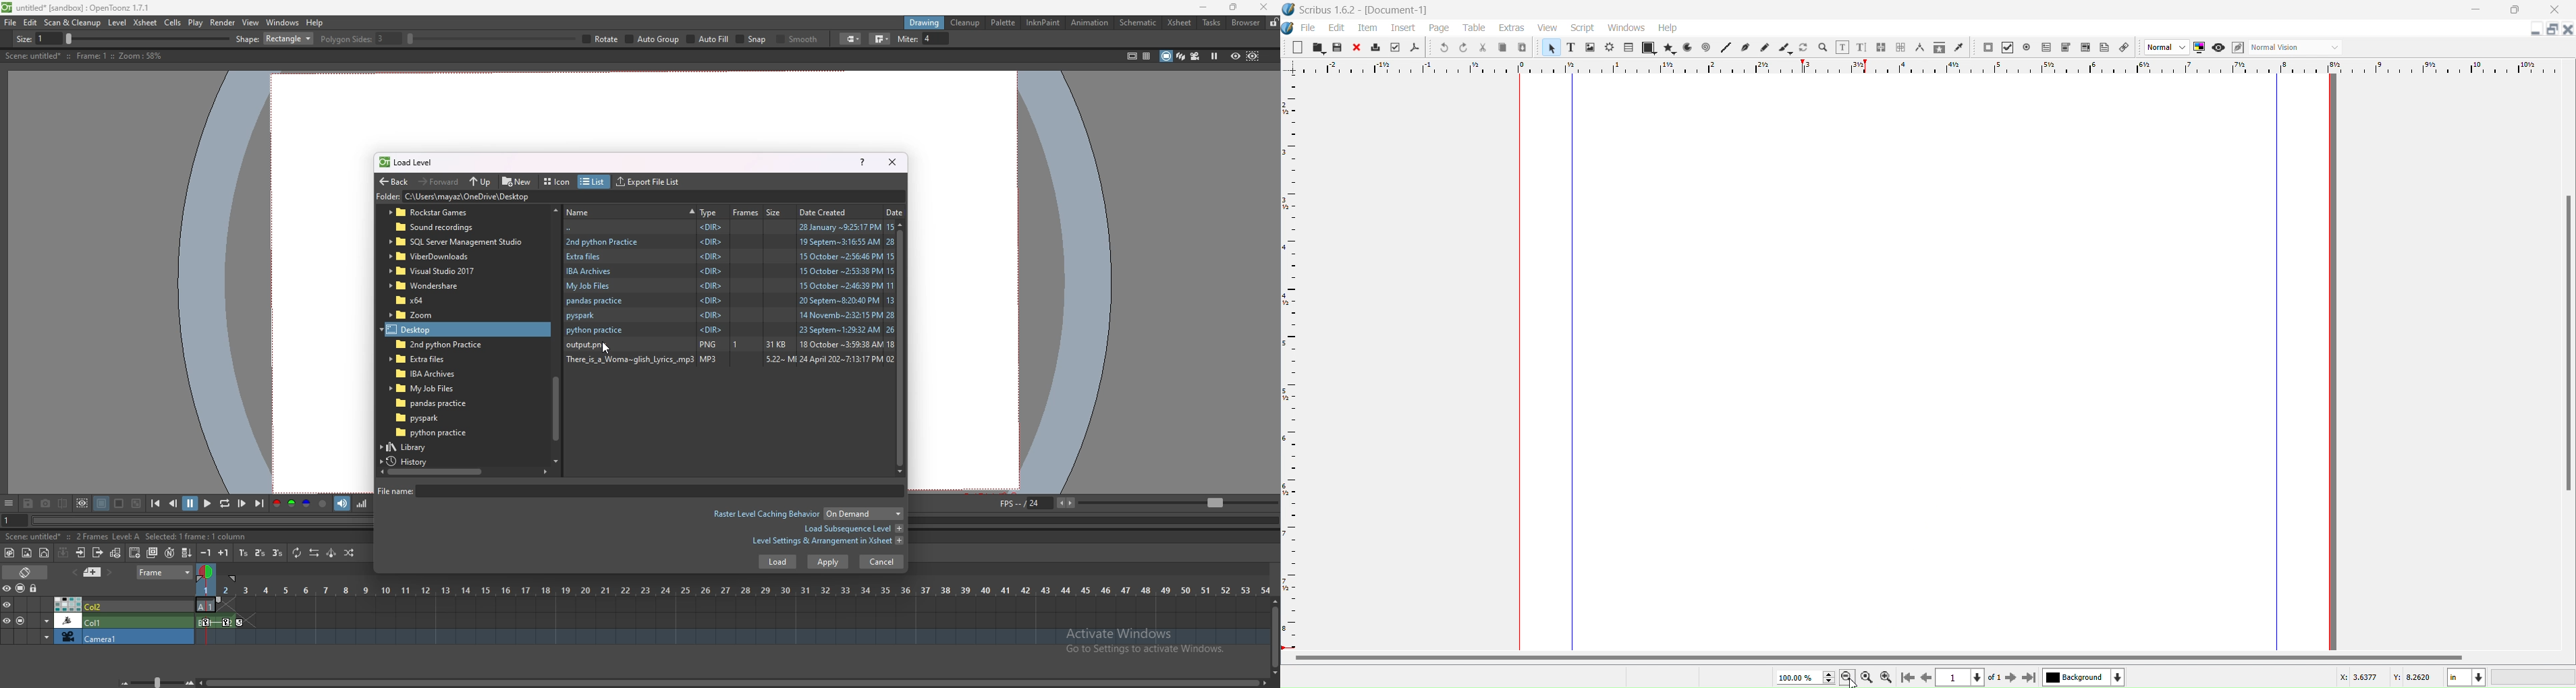 This screenshot has width=2576, height=700. I want to click on Vertical Scroll Bar, so click(2565, 342).